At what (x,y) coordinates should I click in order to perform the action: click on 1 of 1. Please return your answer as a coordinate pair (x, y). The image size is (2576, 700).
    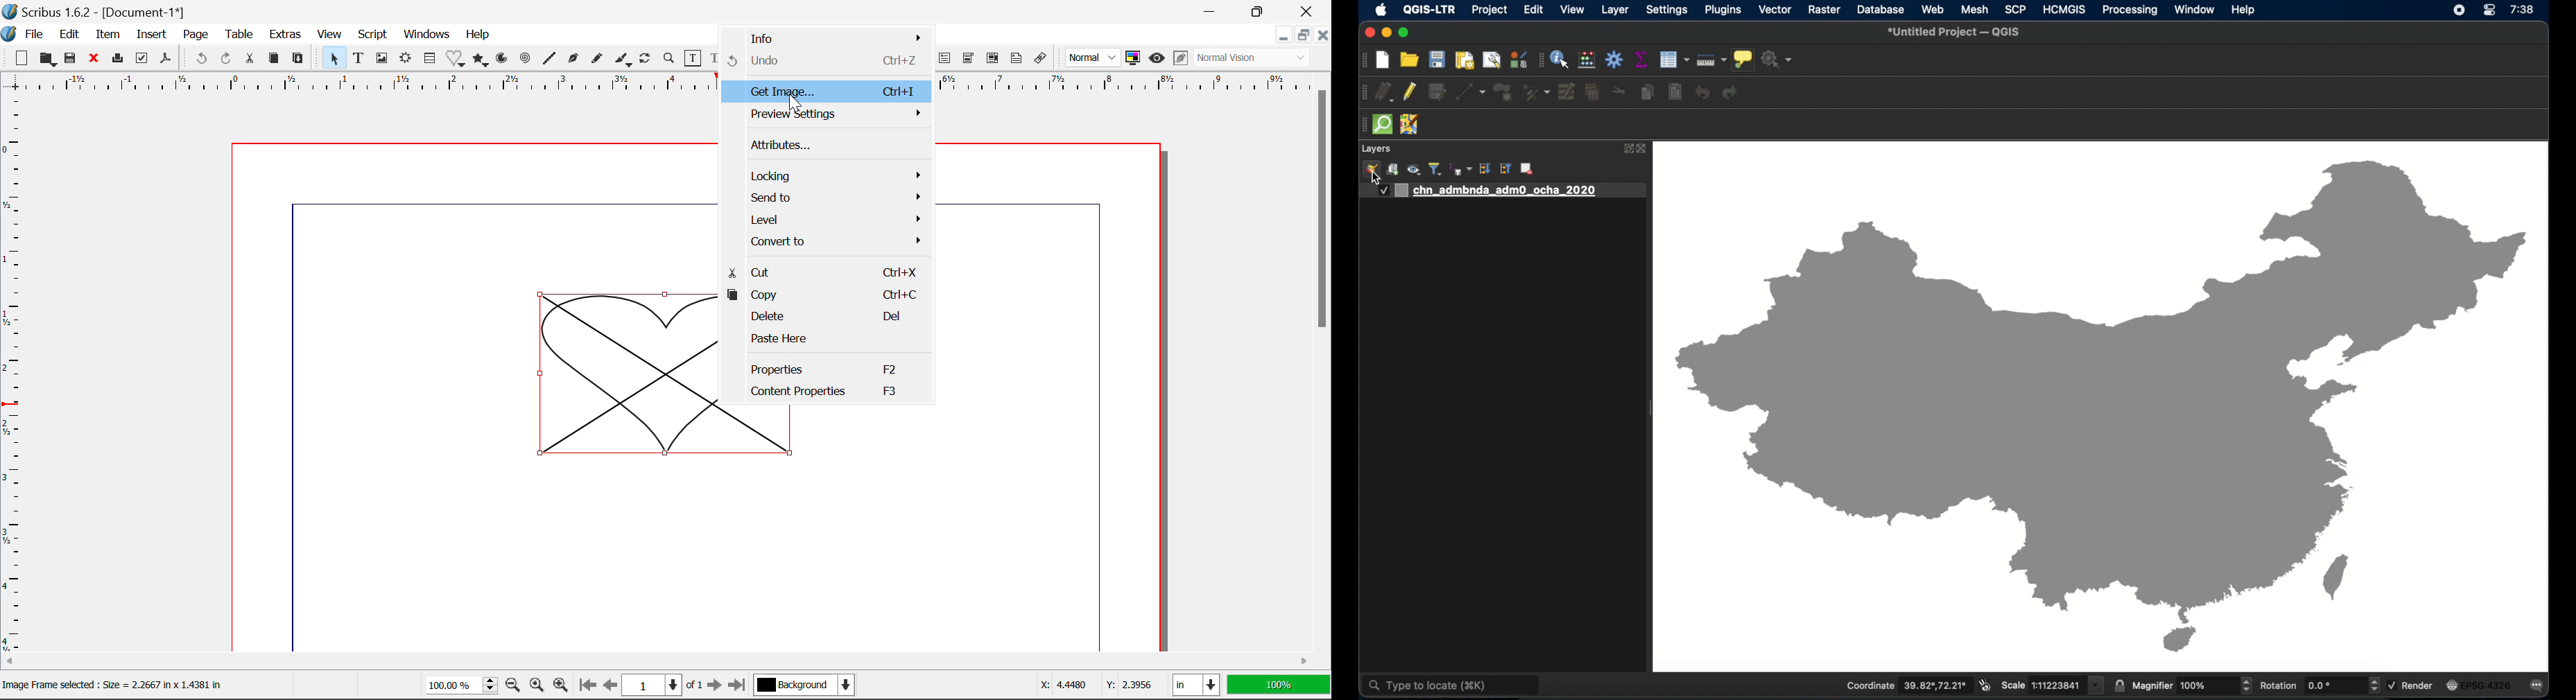
    Looking at the image, I should click on (663, 685).